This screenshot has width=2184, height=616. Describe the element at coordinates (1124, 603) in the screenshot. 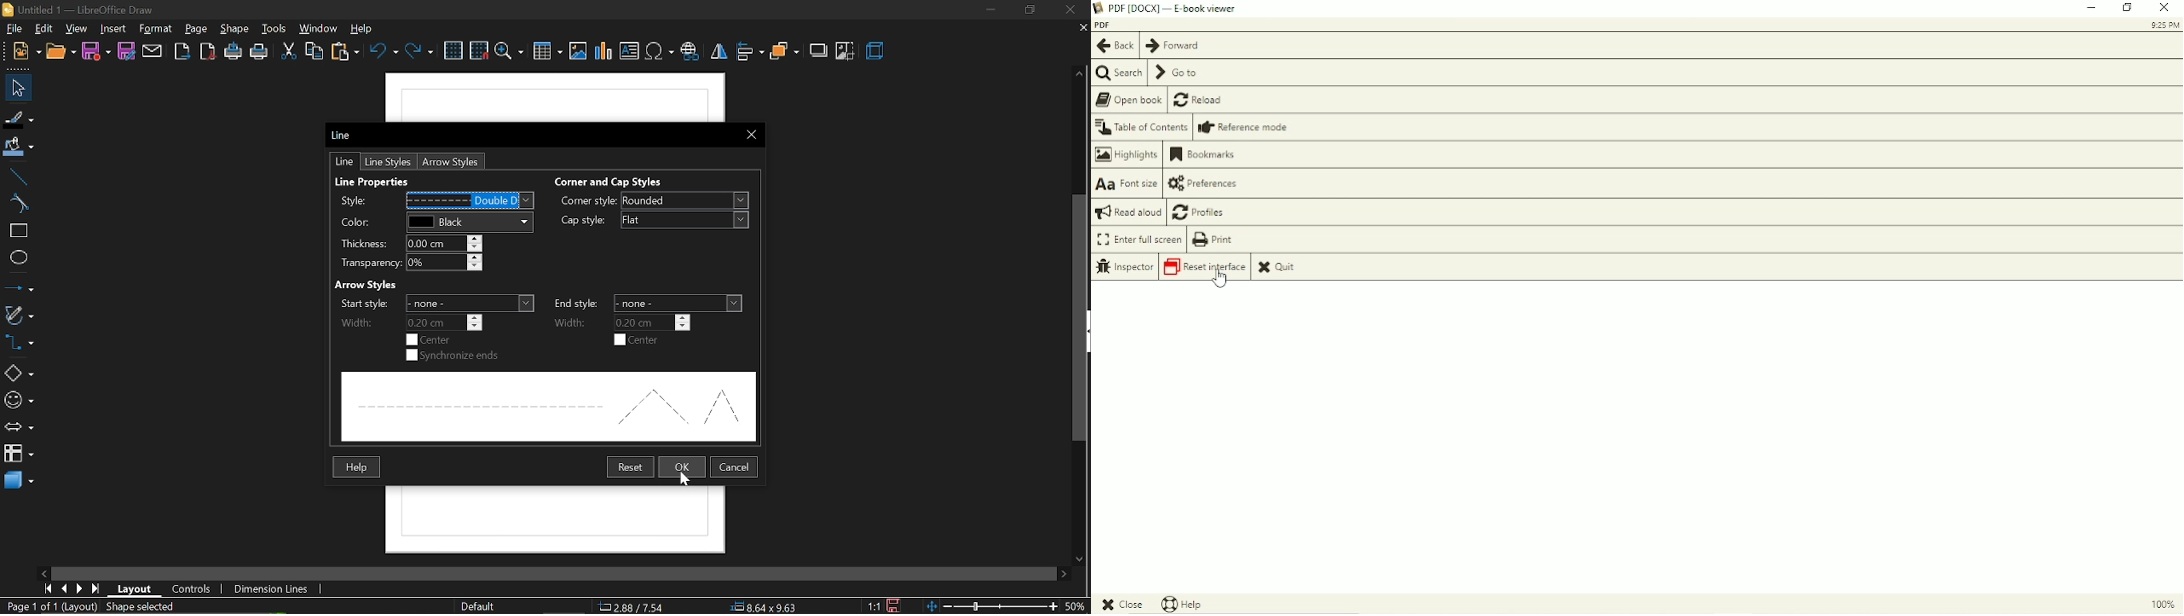

I see `Close` at that location.